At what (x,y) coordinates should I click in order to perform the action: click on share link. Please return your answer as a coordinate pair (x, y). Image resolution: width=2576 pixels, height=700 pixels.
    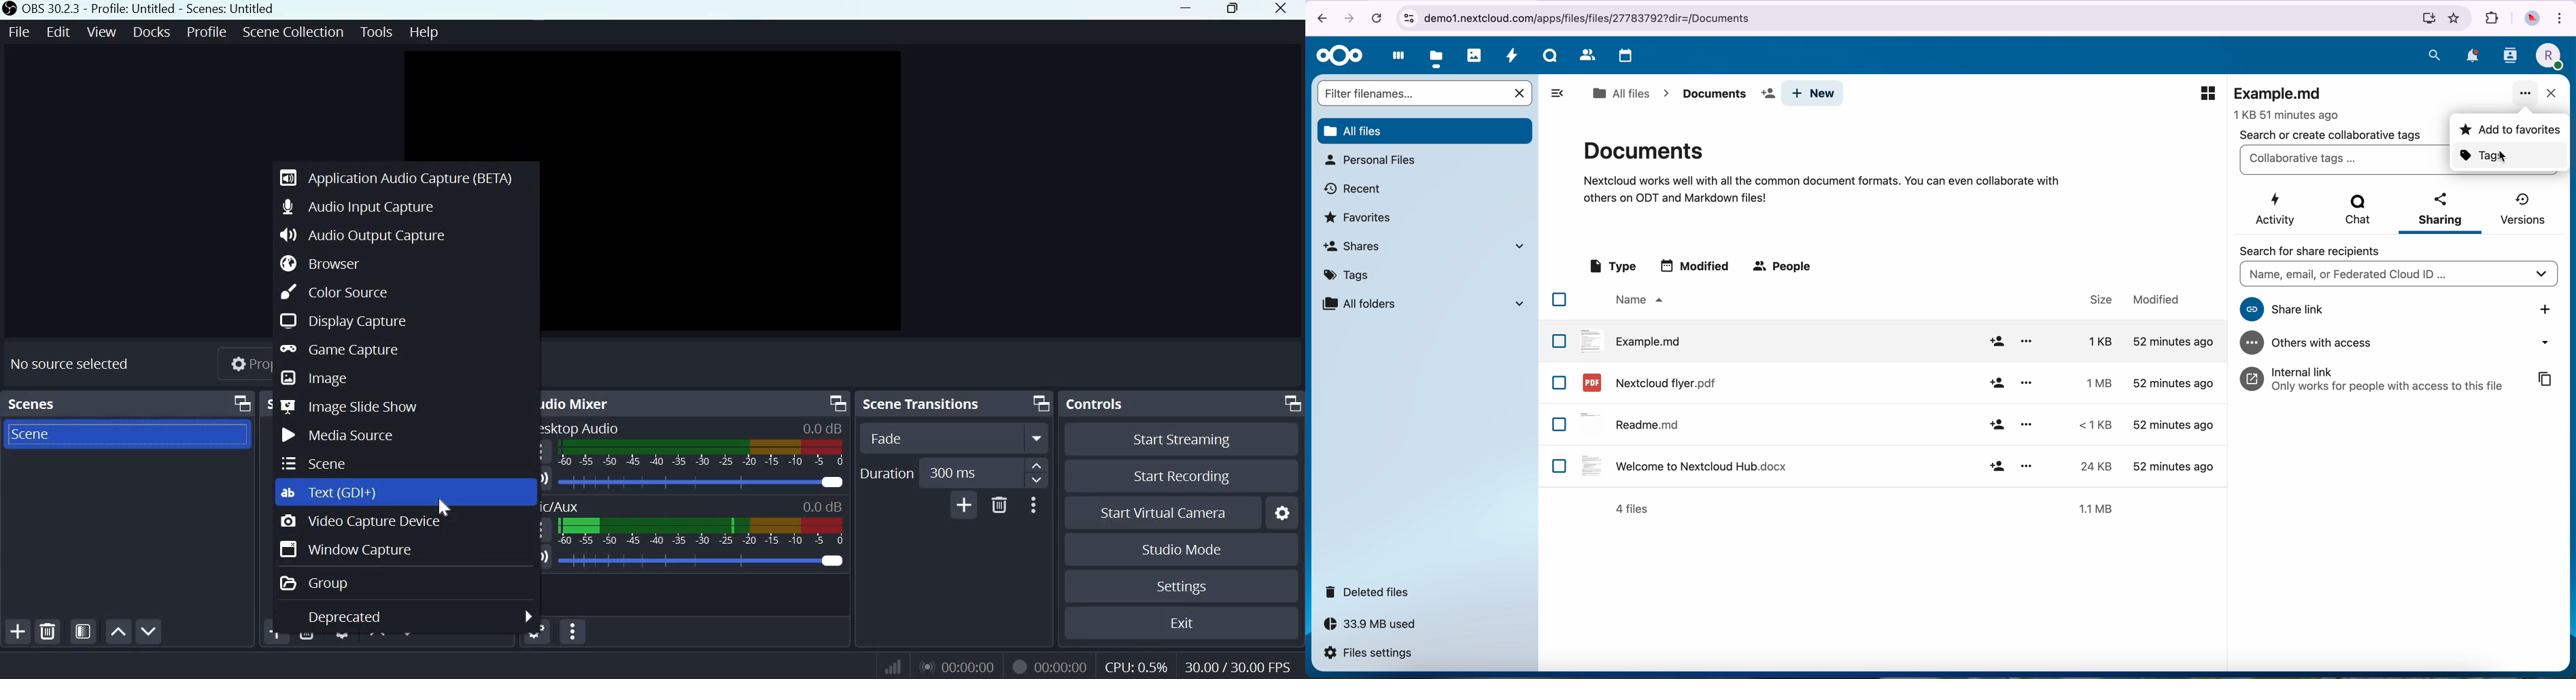
    Looking at the image, I should click on (2362, 310).